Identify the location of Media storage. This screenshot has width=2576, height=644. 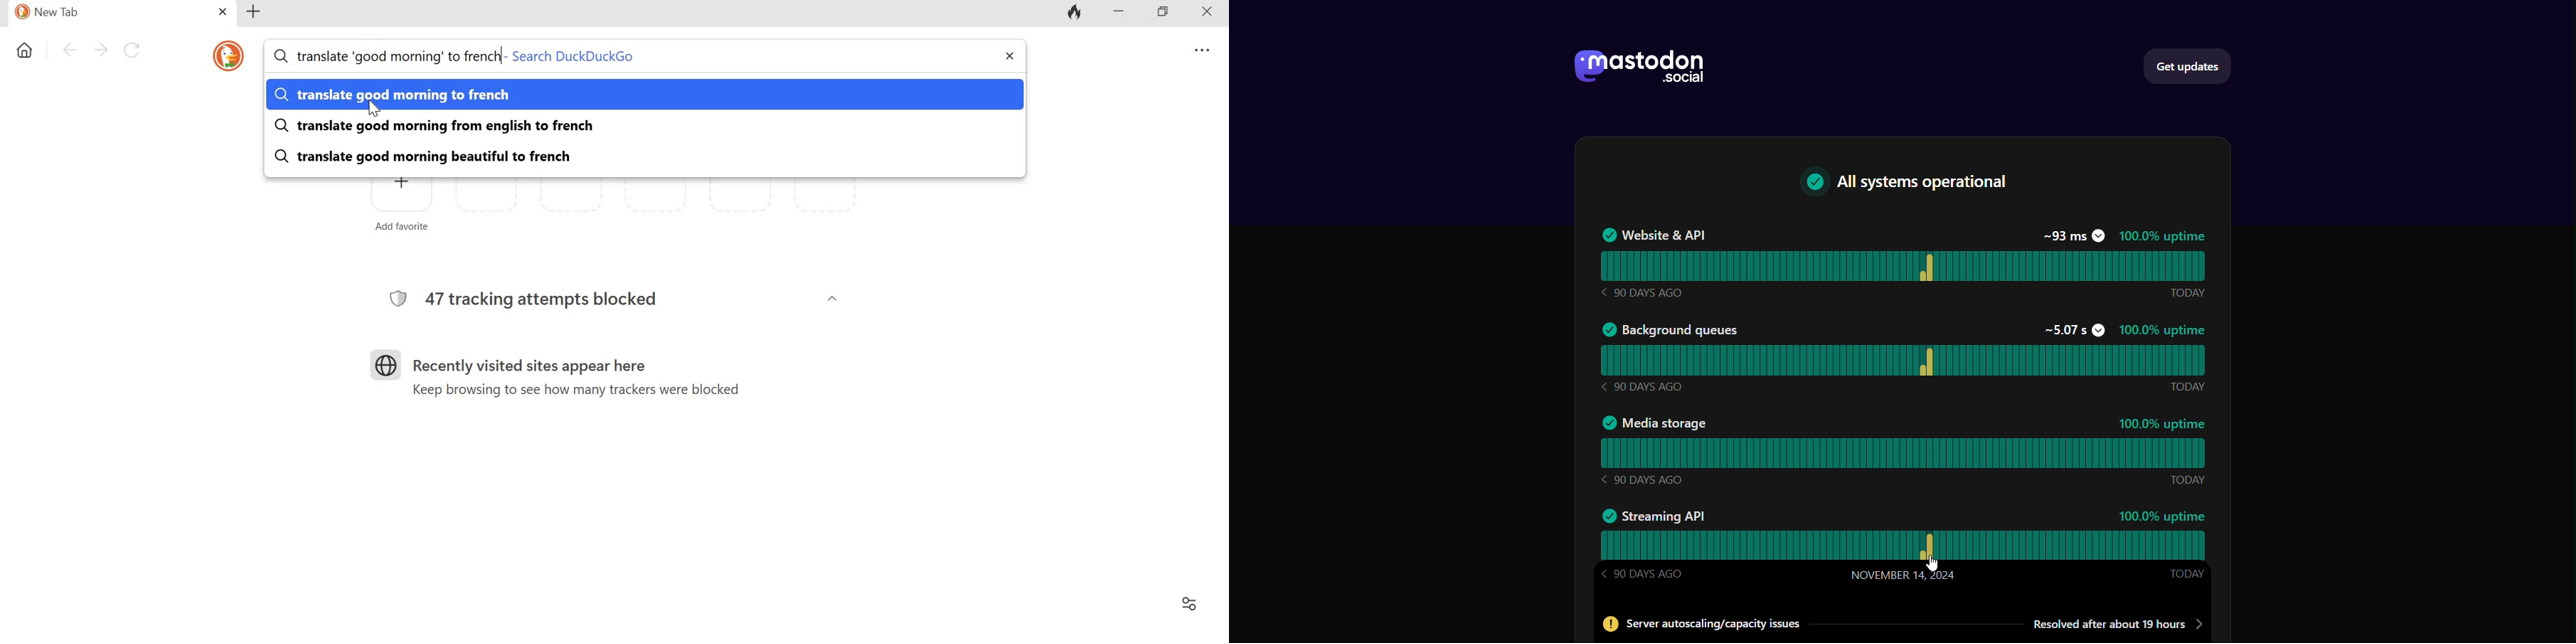
(1654, 424).